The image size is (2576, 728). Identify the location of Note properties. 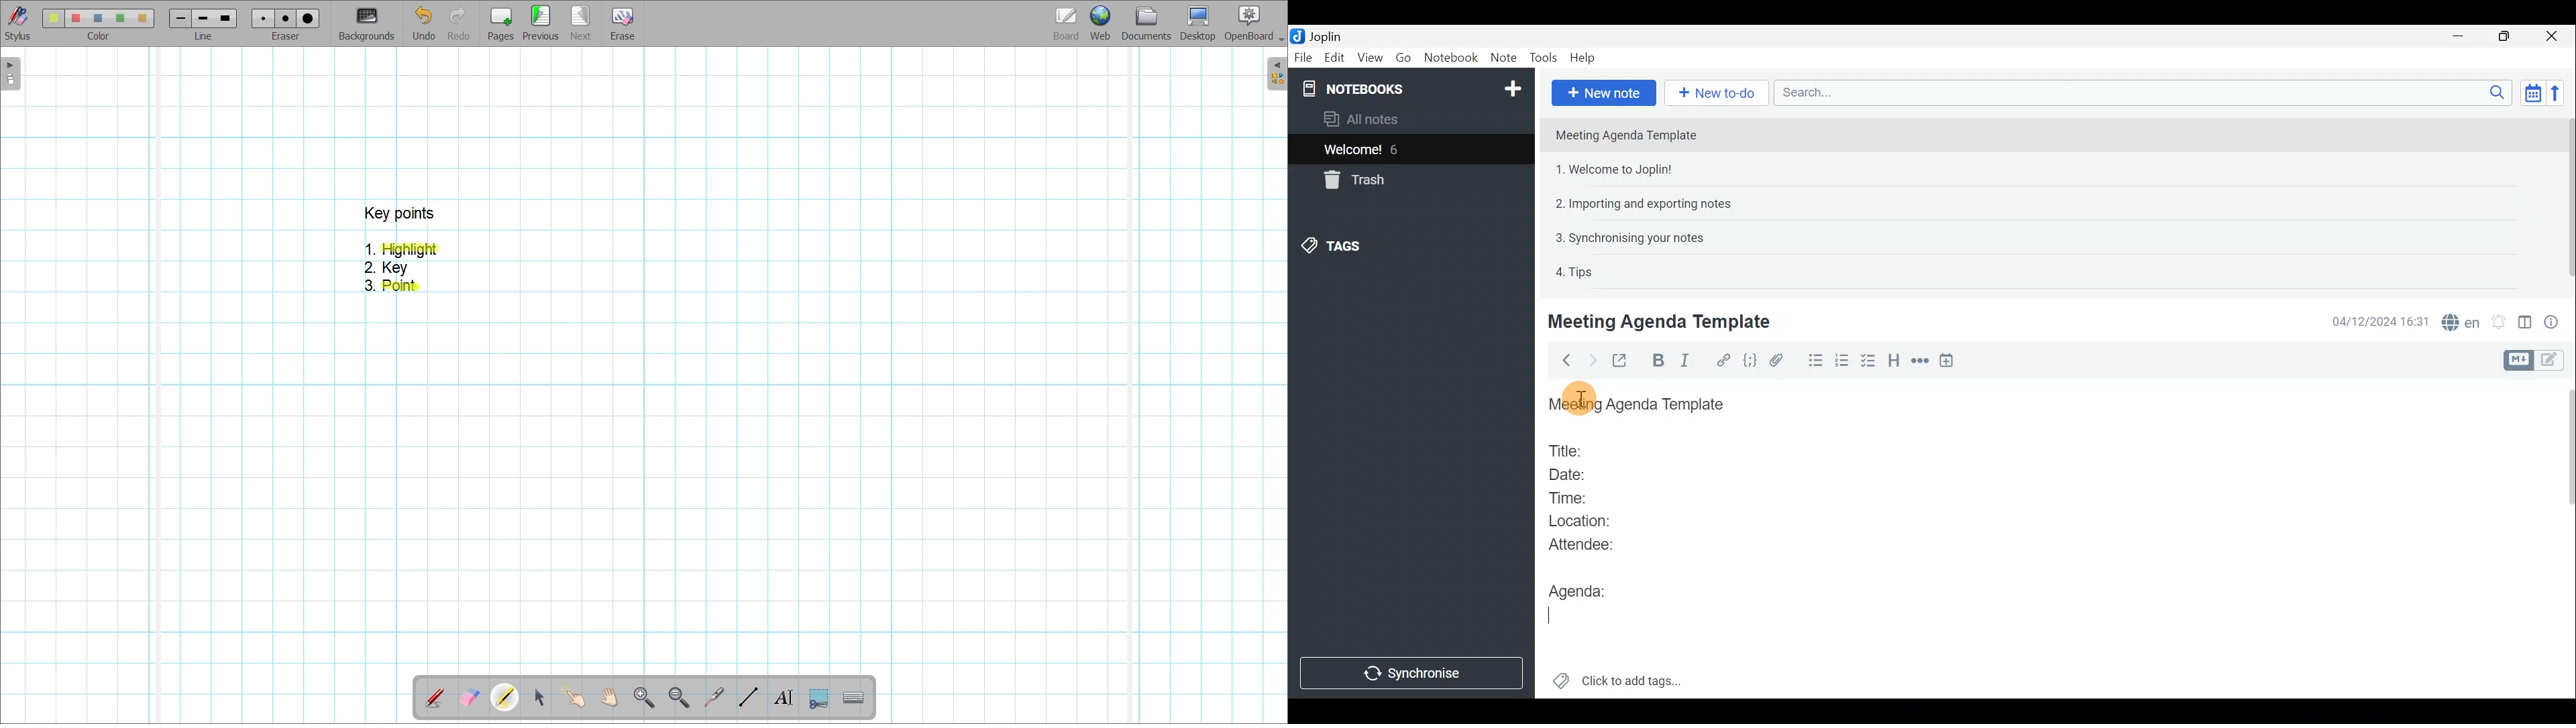
(2556, 321).